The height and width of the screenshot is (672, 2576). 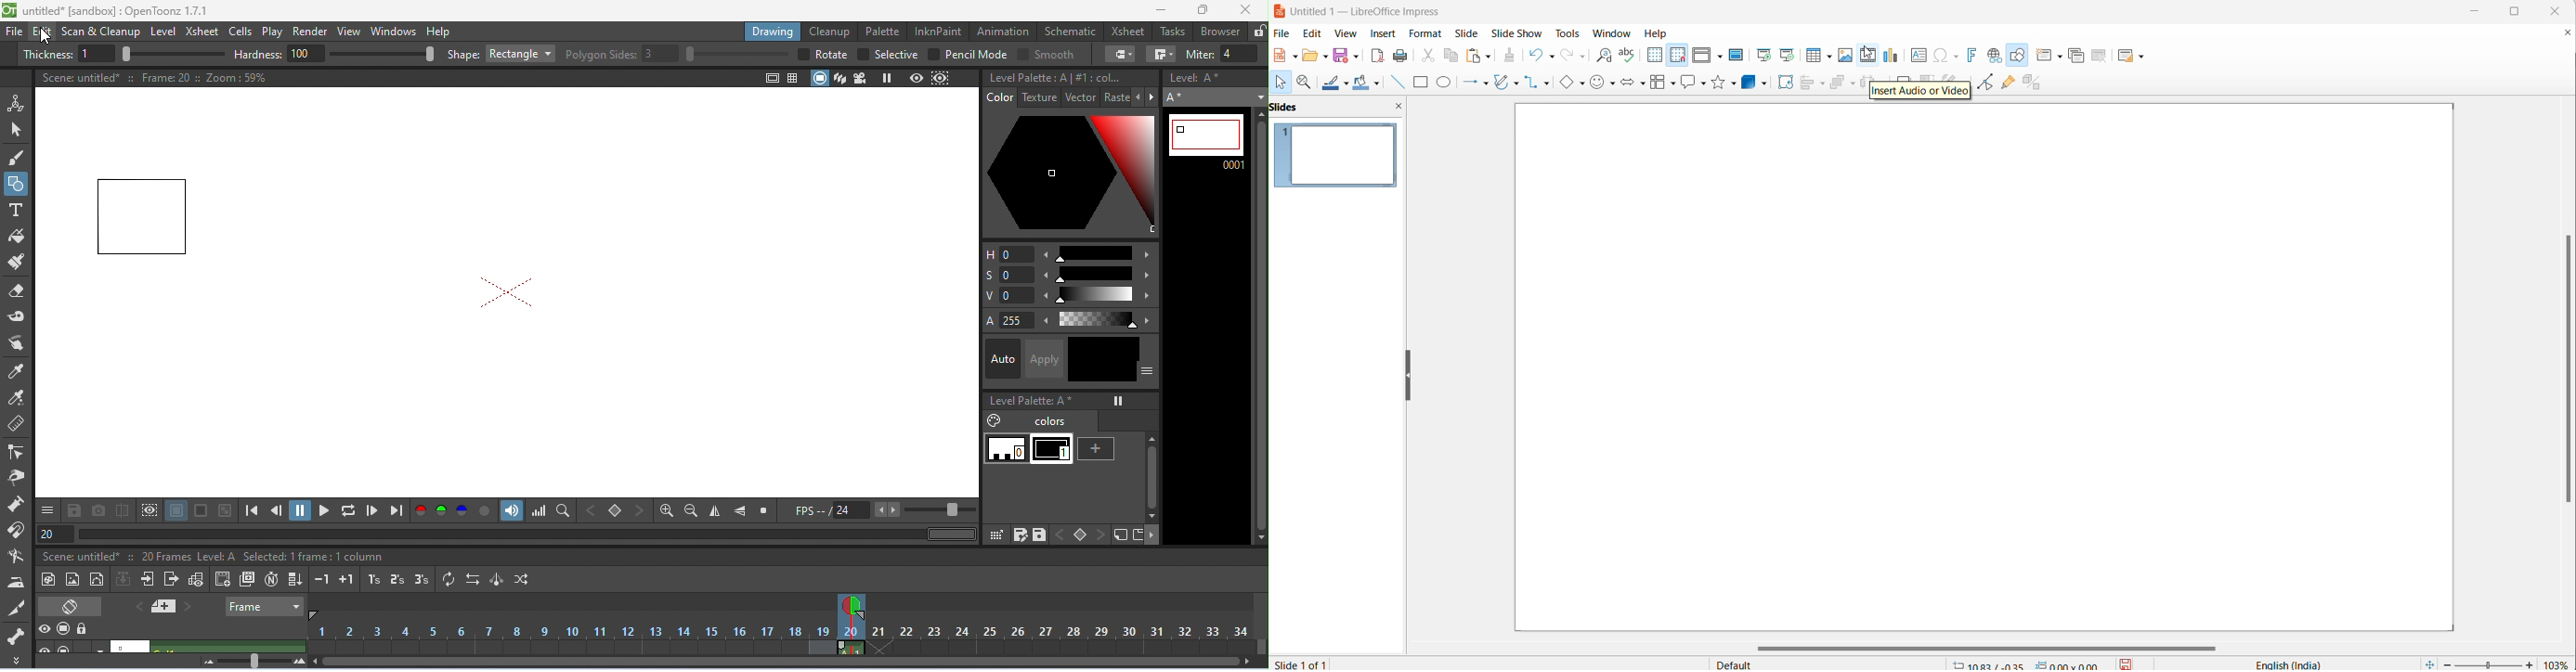 I want to click on slide layout, so click(x=2128, y=57).